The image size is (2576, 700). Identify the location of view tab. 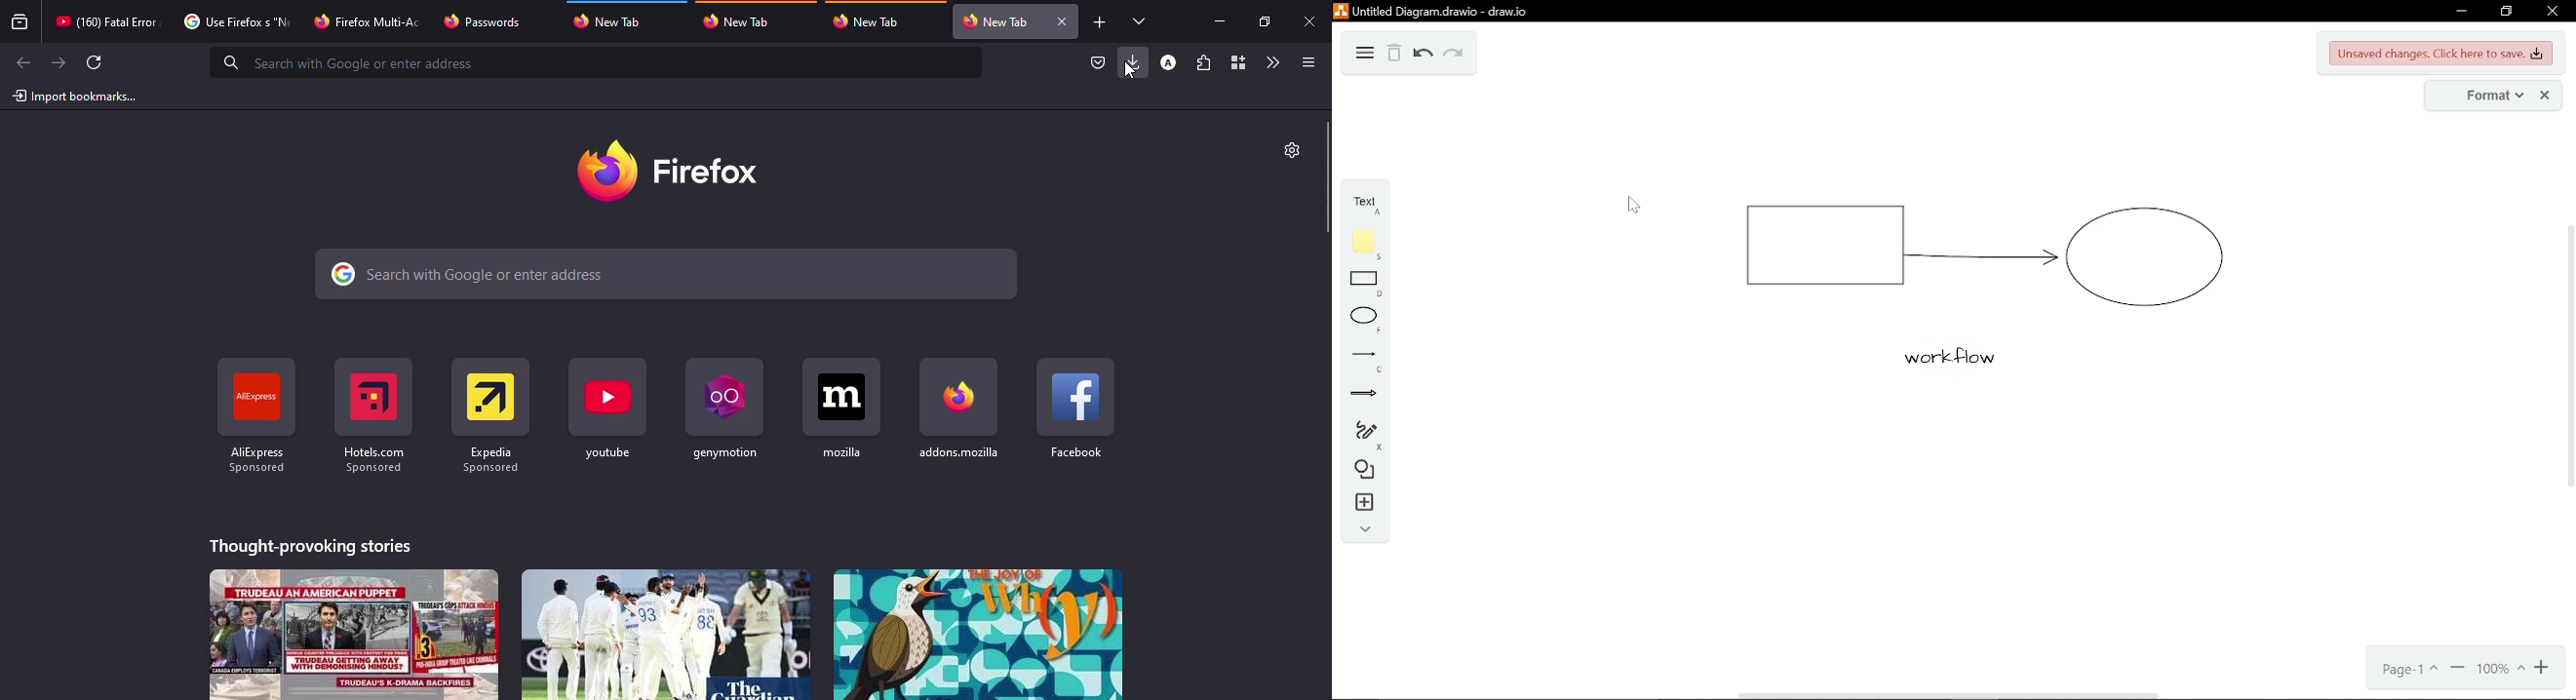
(1140, 20).